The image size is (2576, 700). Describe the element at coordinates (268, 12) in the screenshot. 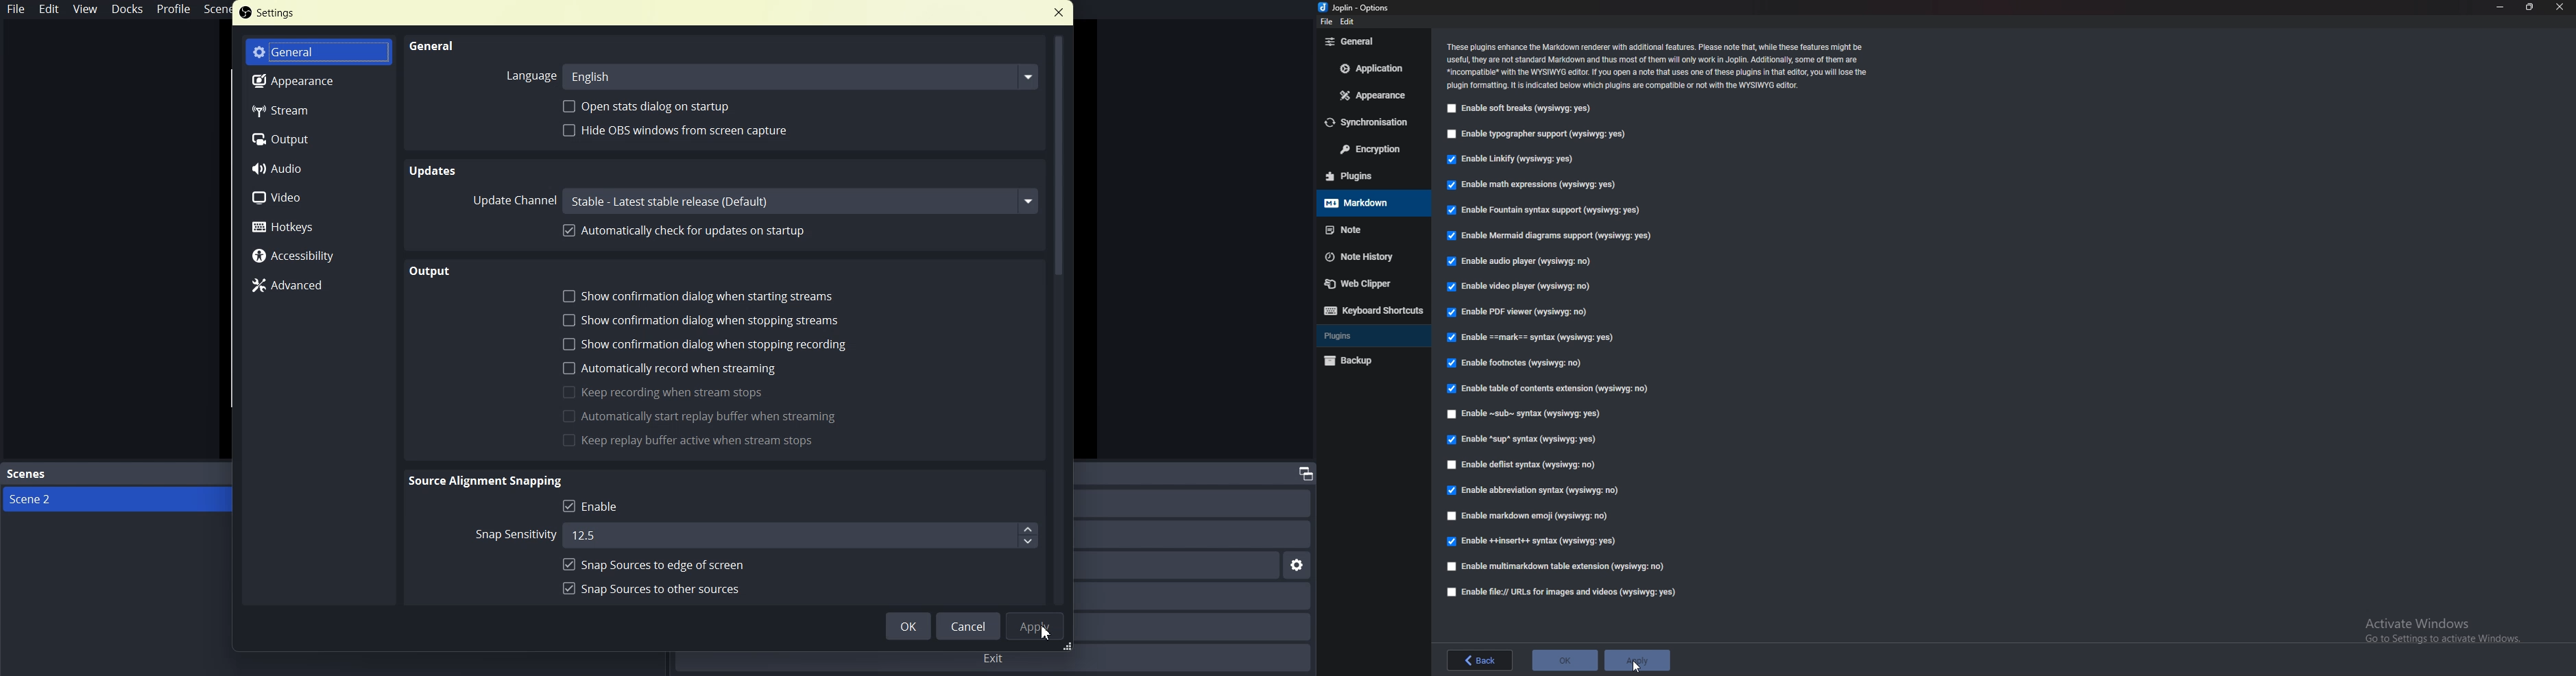

I see `Text` at that location.